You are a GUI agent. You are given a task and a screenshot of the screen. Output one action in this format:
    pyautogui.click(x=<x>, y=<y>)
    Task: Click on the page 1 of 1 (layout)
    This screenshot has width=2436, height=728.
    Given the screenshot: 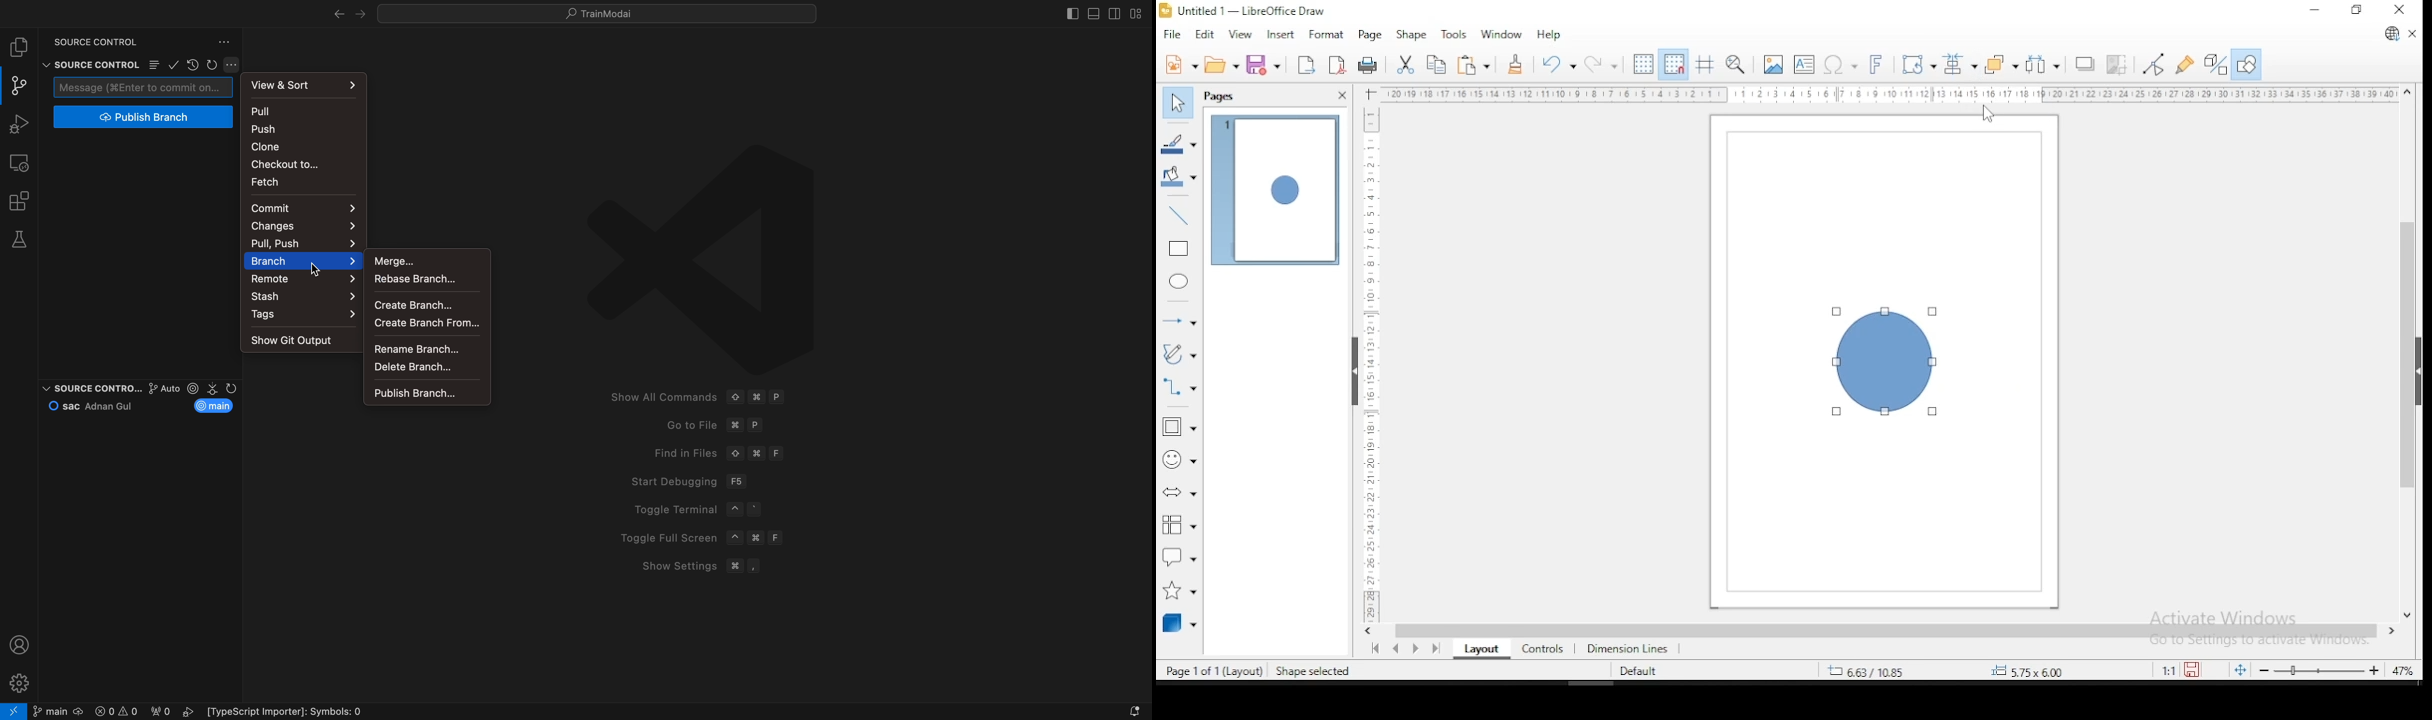 What is the action you would take?
    pyautogui.click(x=1215, y=669)
    